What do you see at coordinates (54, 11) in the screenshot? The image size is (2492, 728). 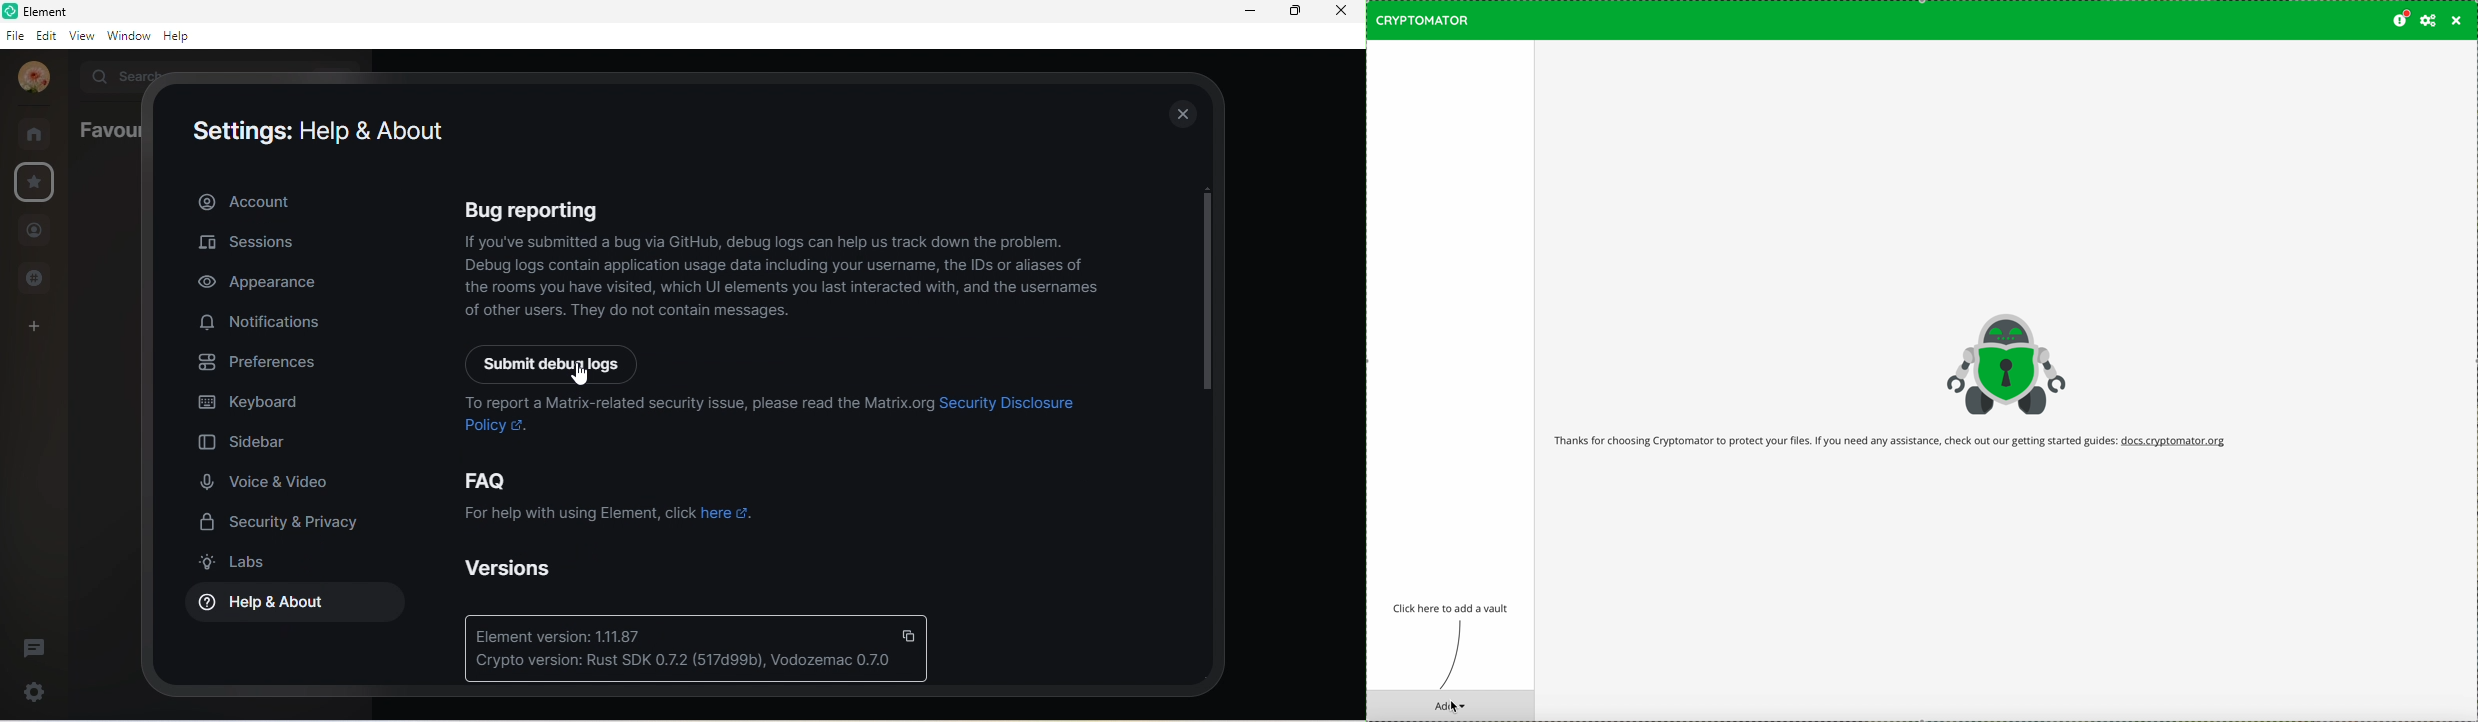 I see `Element` at bounding box center [54, 11].